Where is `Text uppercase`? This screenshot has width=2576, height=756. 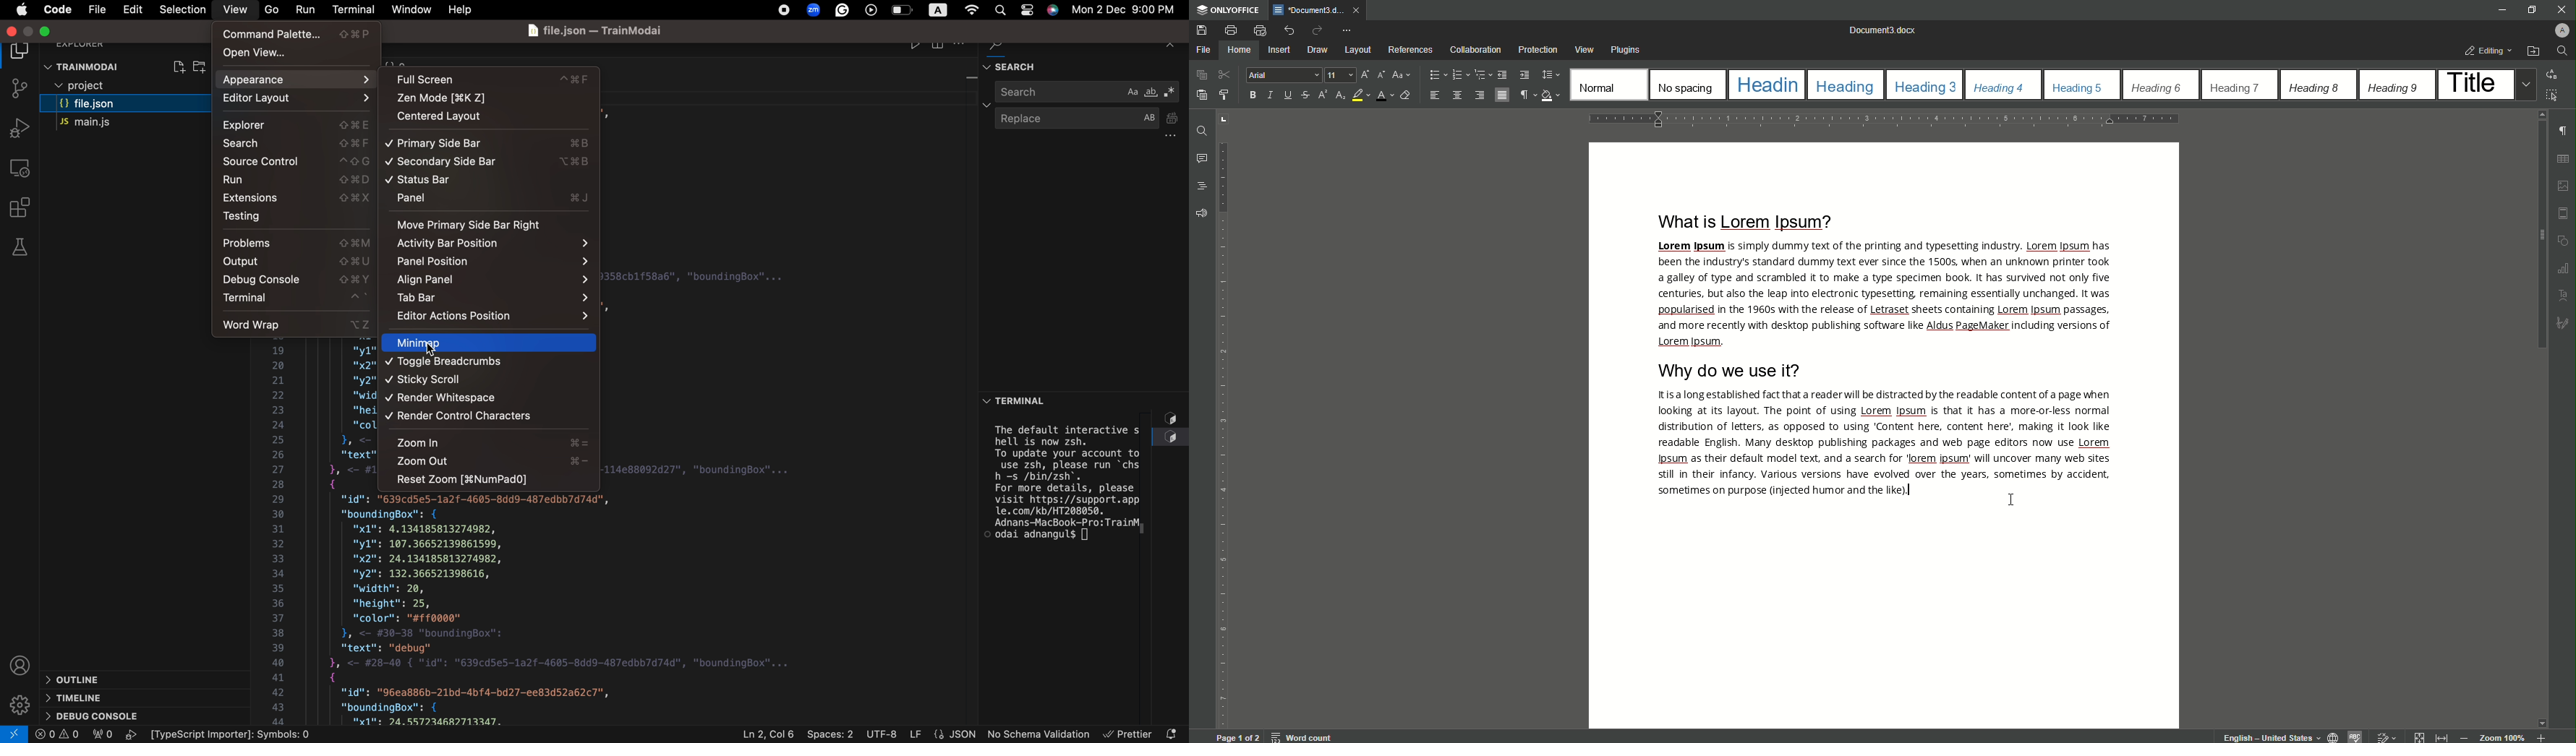 Text uppercase is located at coordinates (2566, 296).